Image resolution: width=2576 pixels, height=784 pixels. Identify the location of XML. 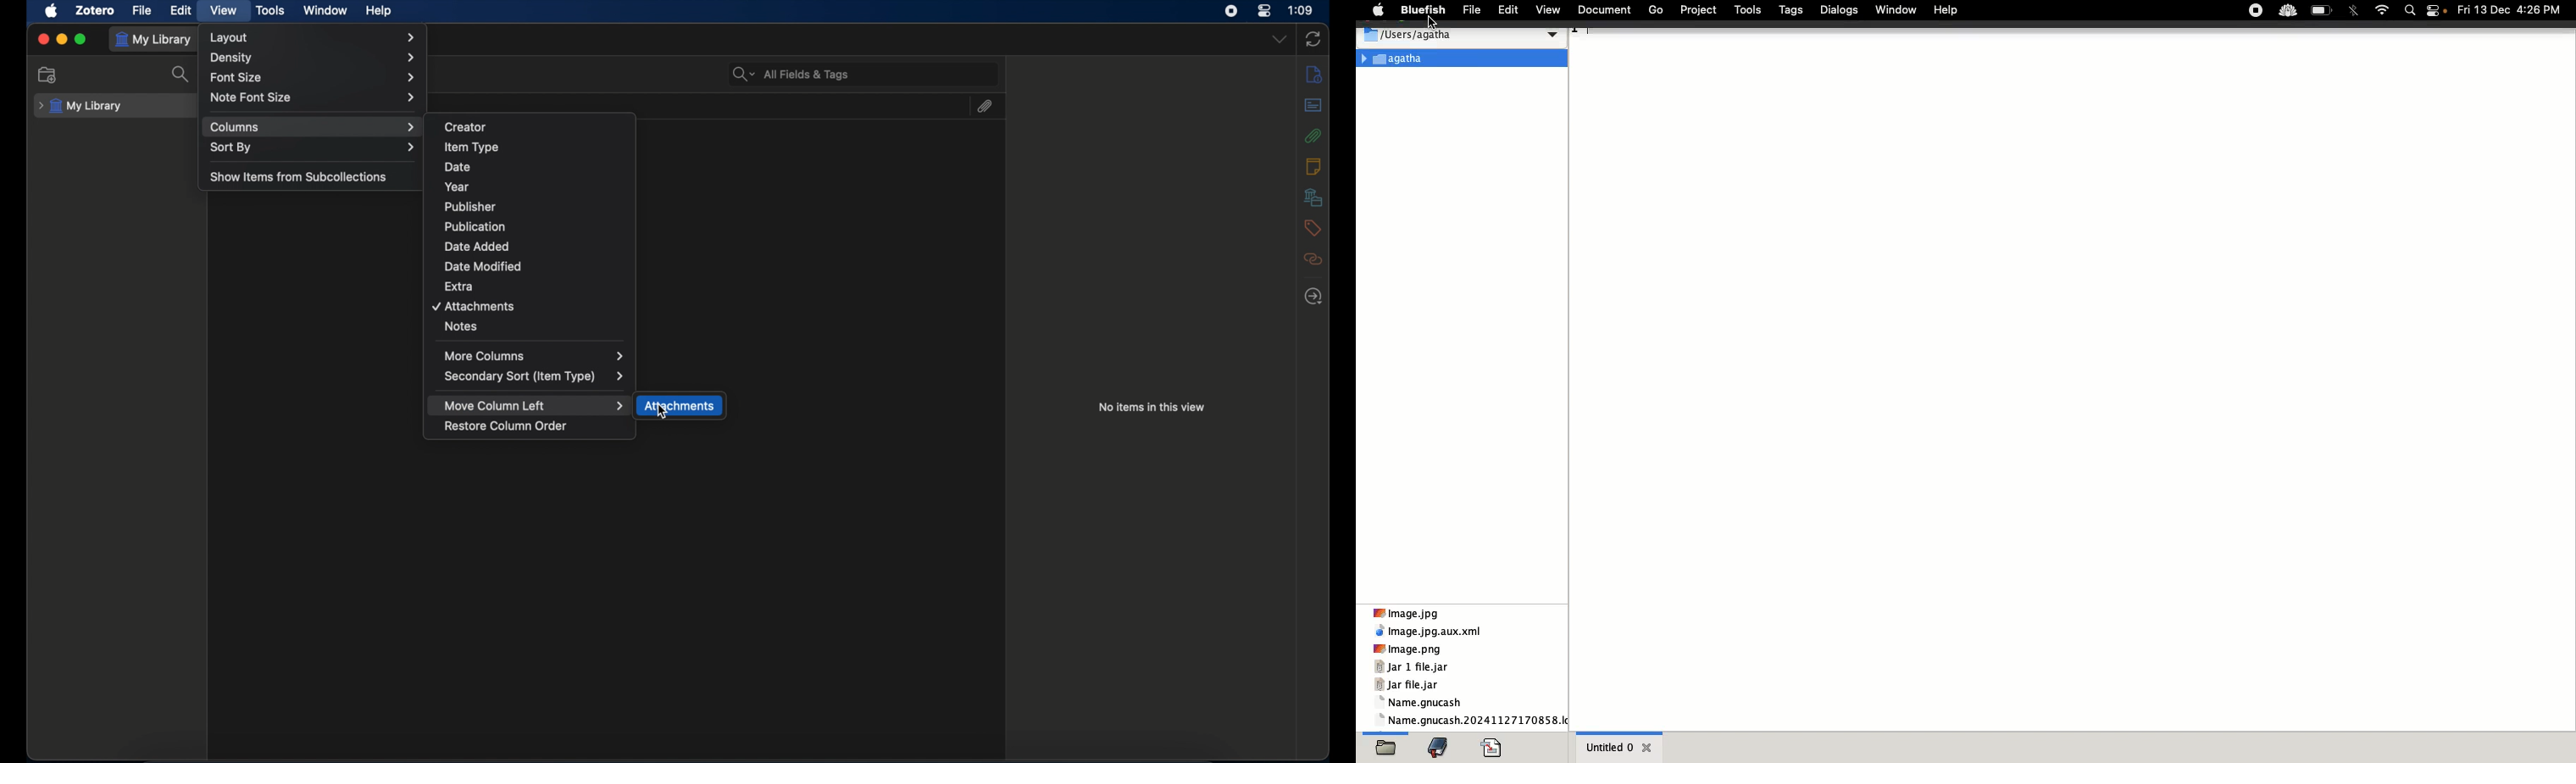
(1430, 632).